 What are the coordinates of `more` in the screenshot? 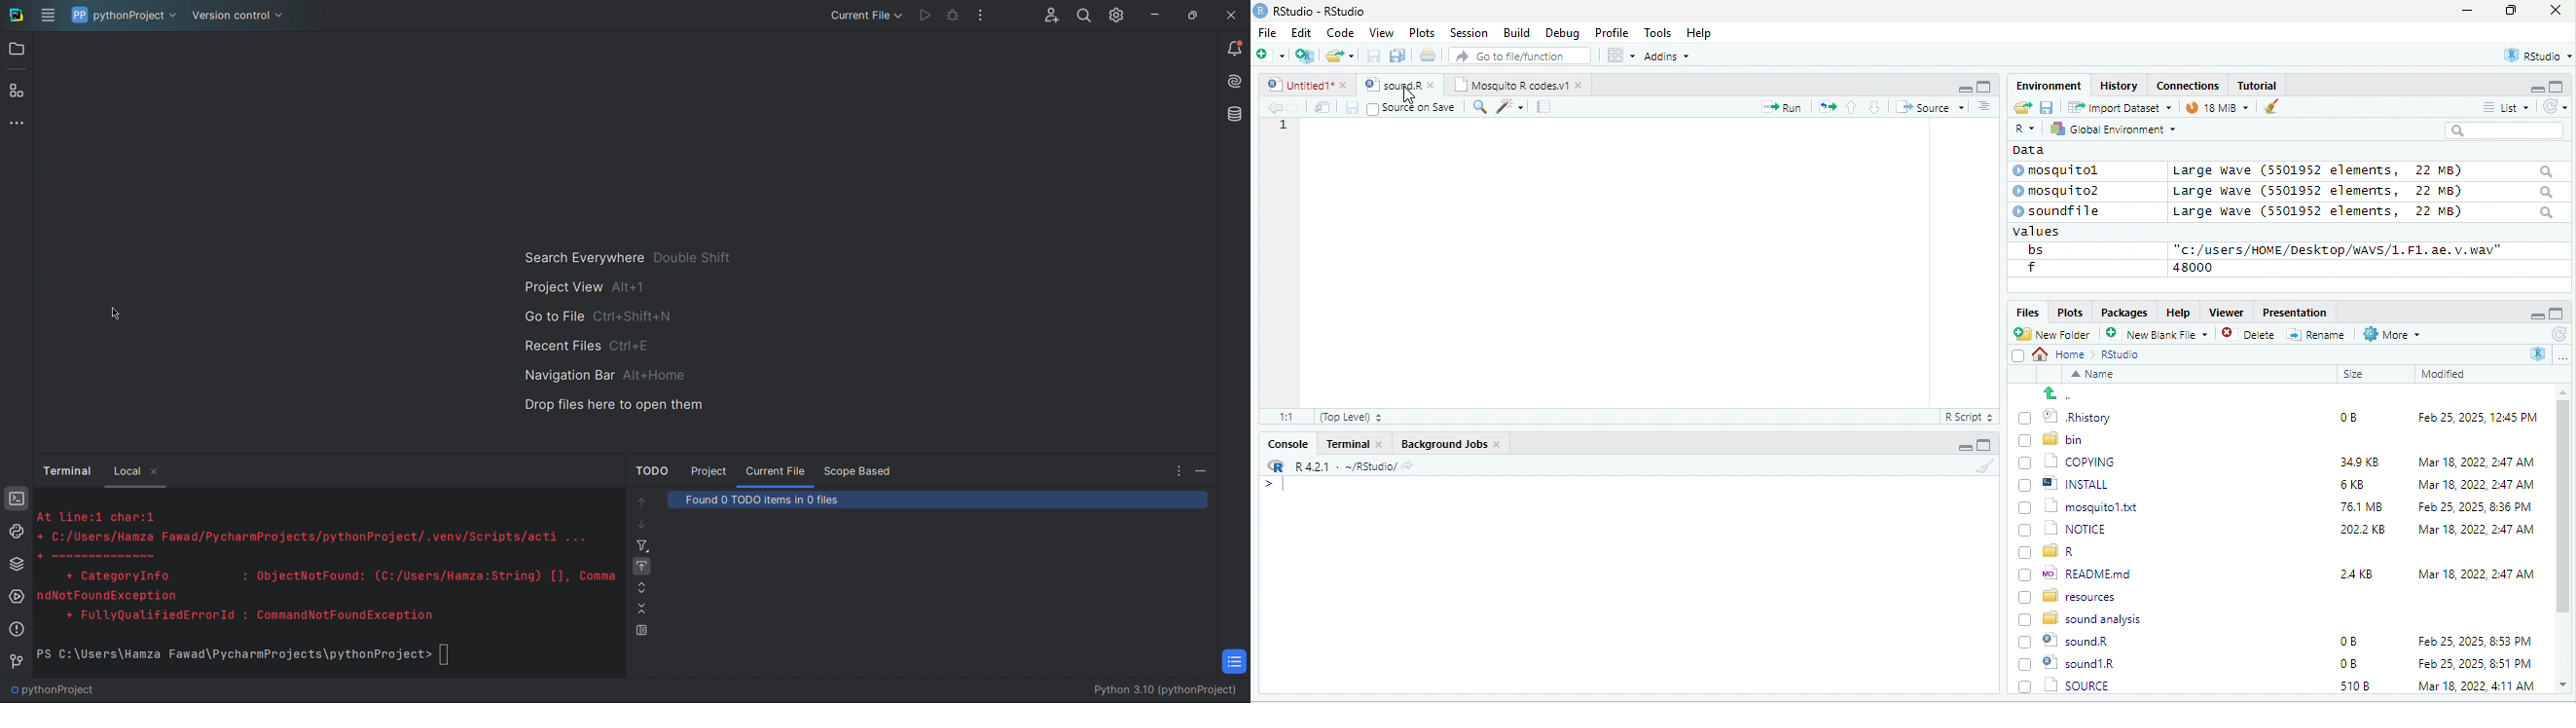 It's located at (2562, 356).